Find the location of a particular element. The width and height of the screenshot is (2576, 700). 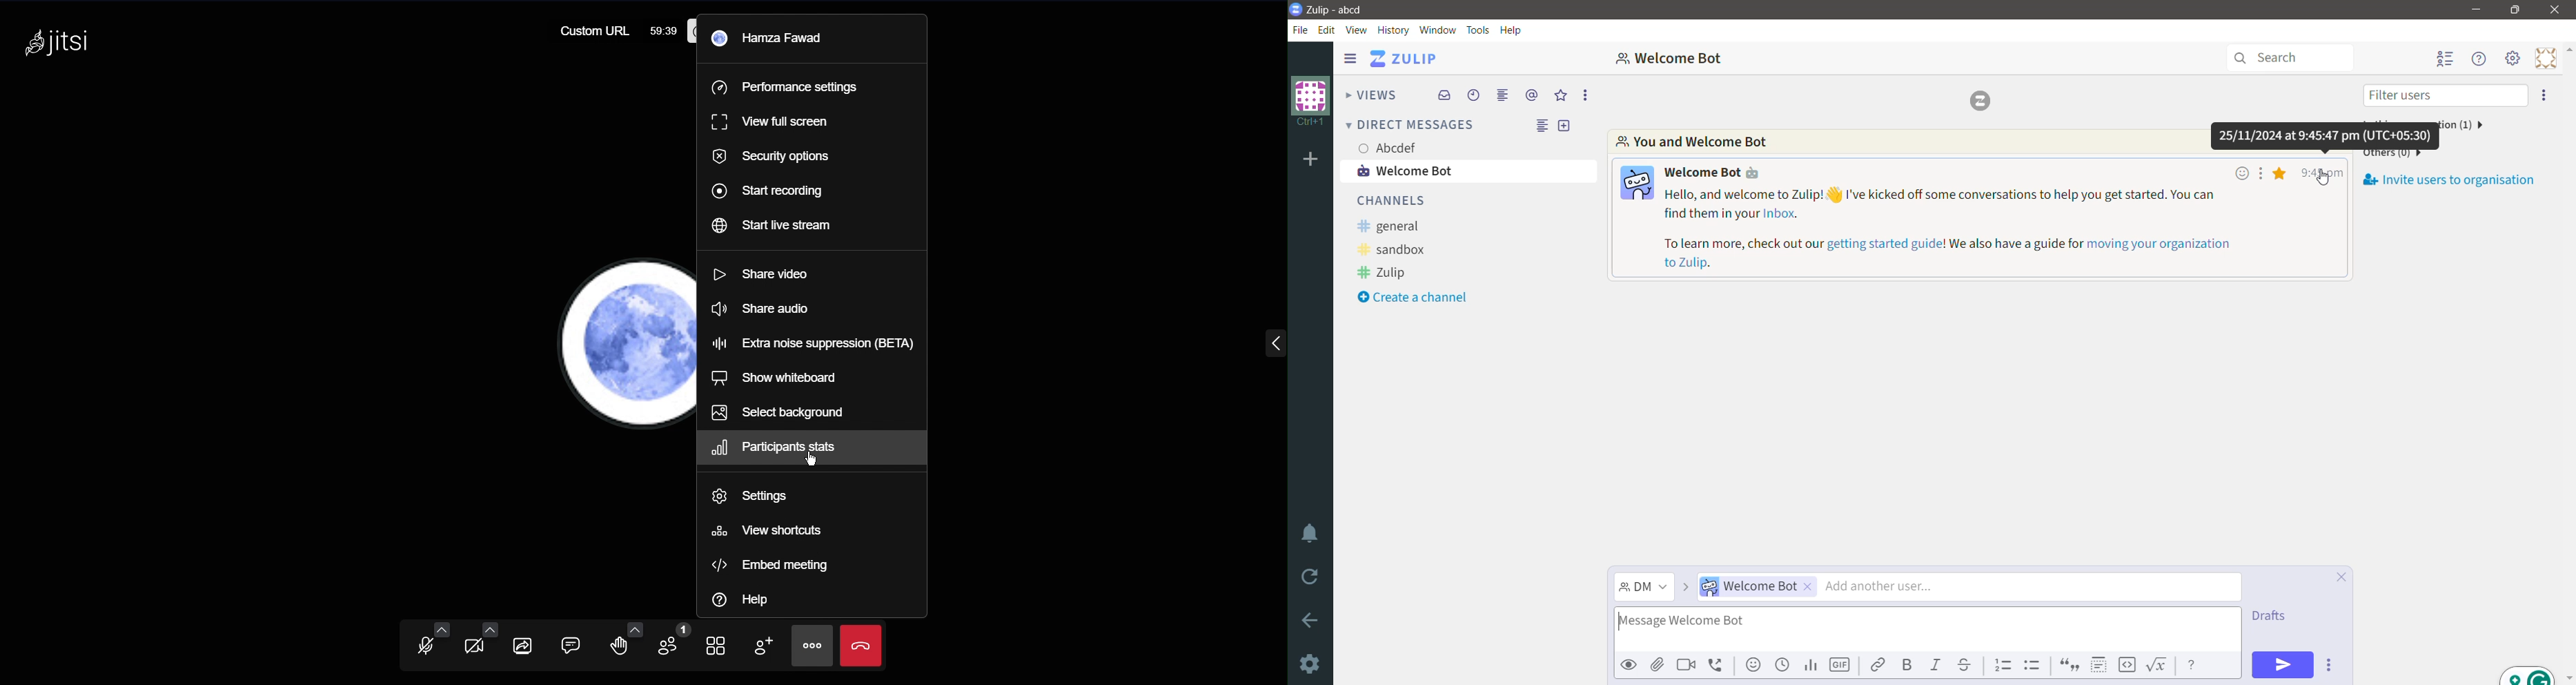

Start recording is located at coordinates (767, 191).